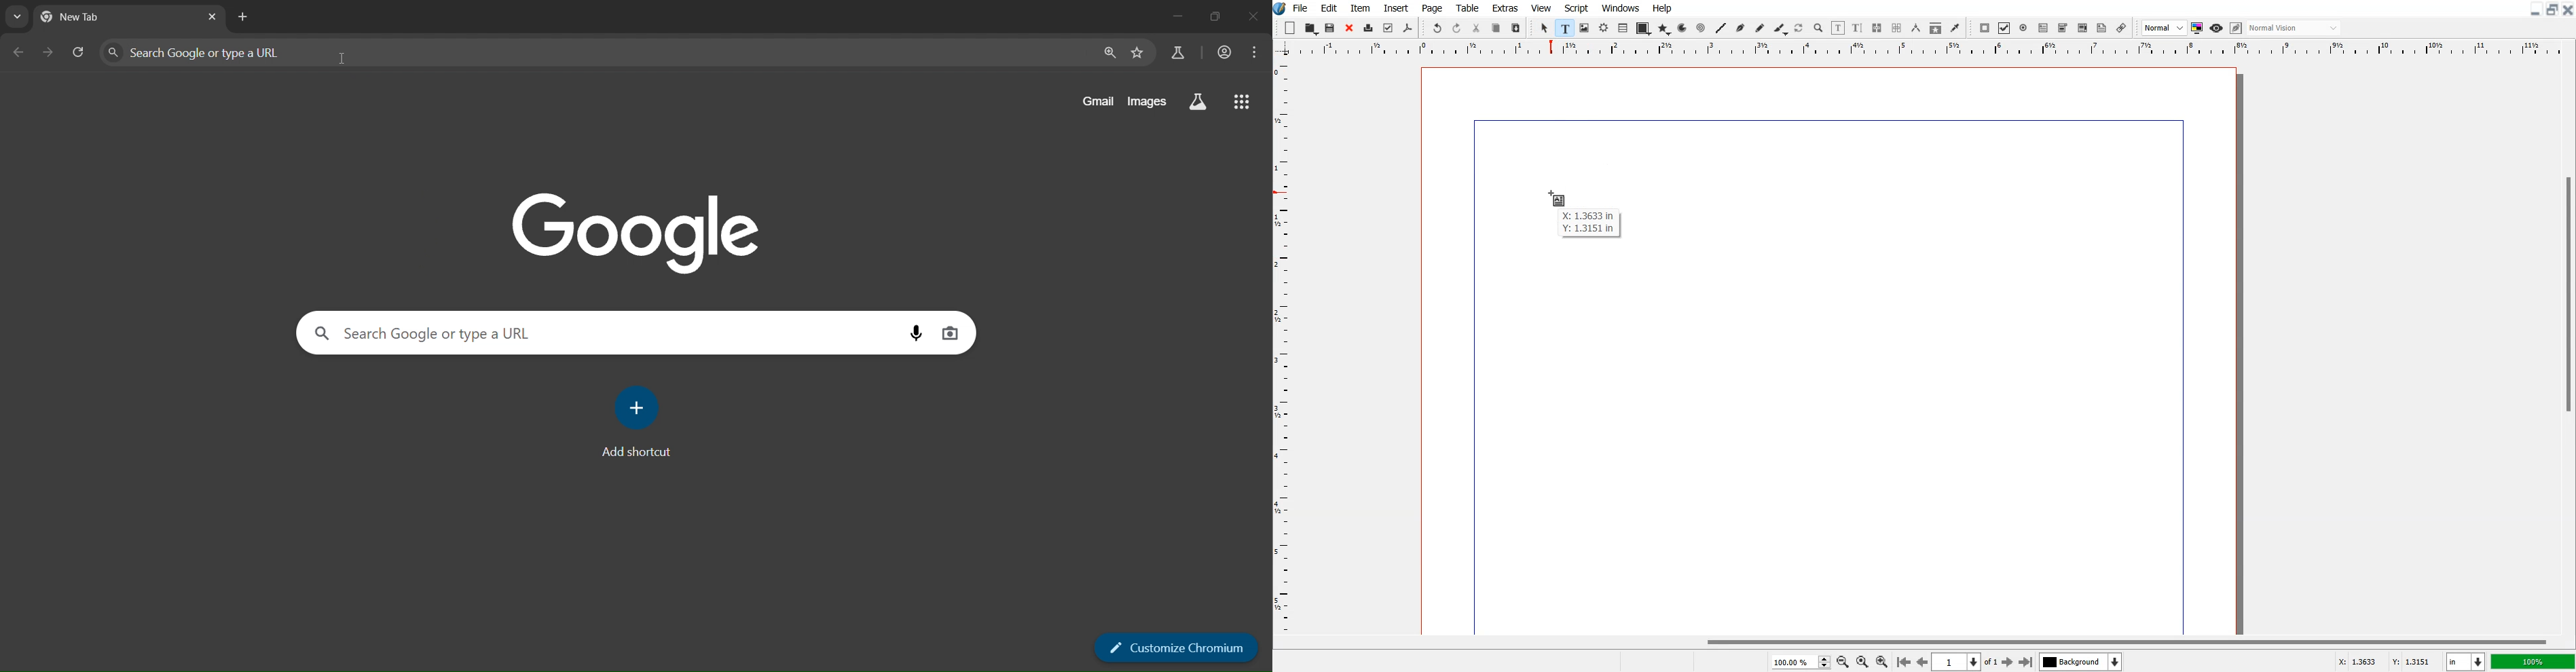 Image resolution: width=2576 pixels, height=672 pixels. Describe the element at coordinates (1302, 7) in the screenshot. I see `File` at that location.